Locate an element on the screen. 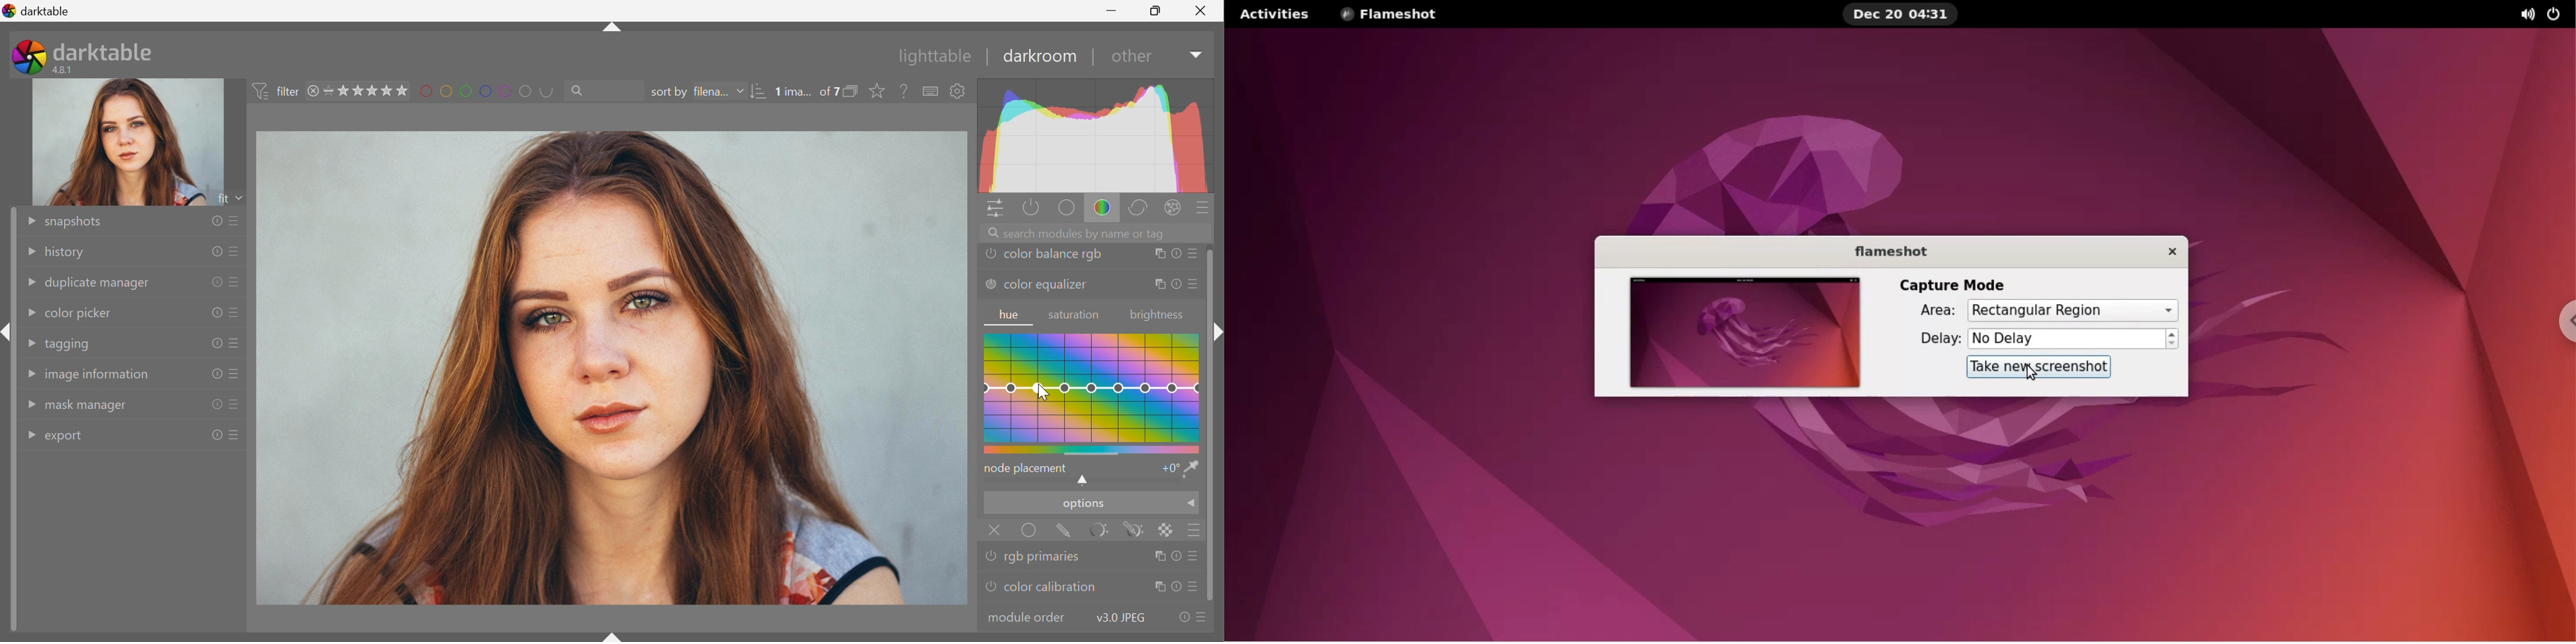 The width and height of the screenshot is (2576, 644). snapshots is located at coordinates (77, 222).